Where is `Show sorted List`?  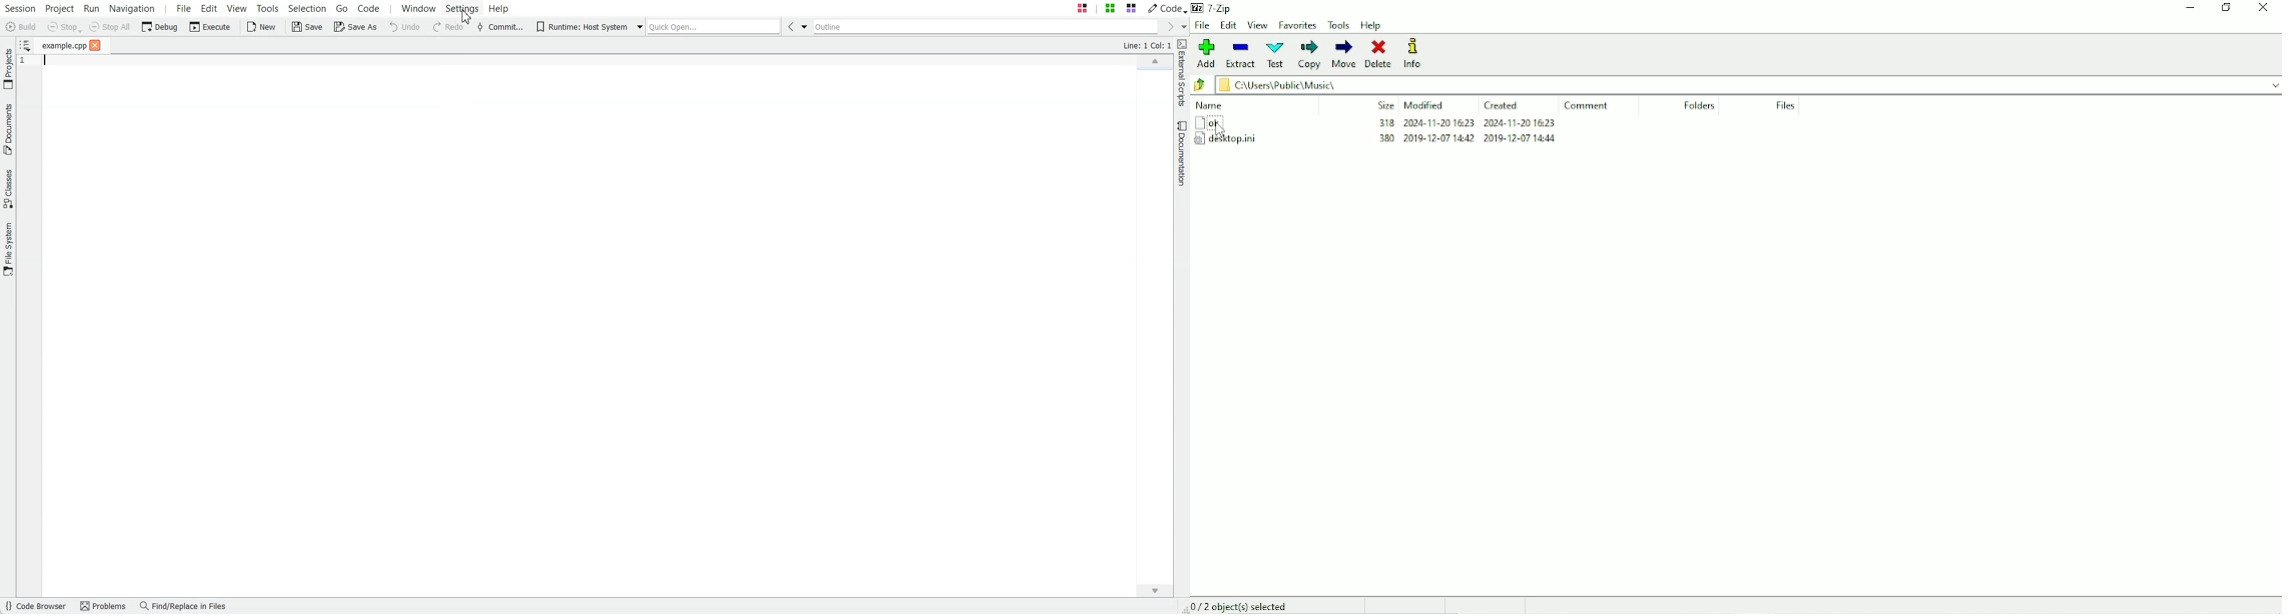 Show sorted List is located at coordinates (24, 45).